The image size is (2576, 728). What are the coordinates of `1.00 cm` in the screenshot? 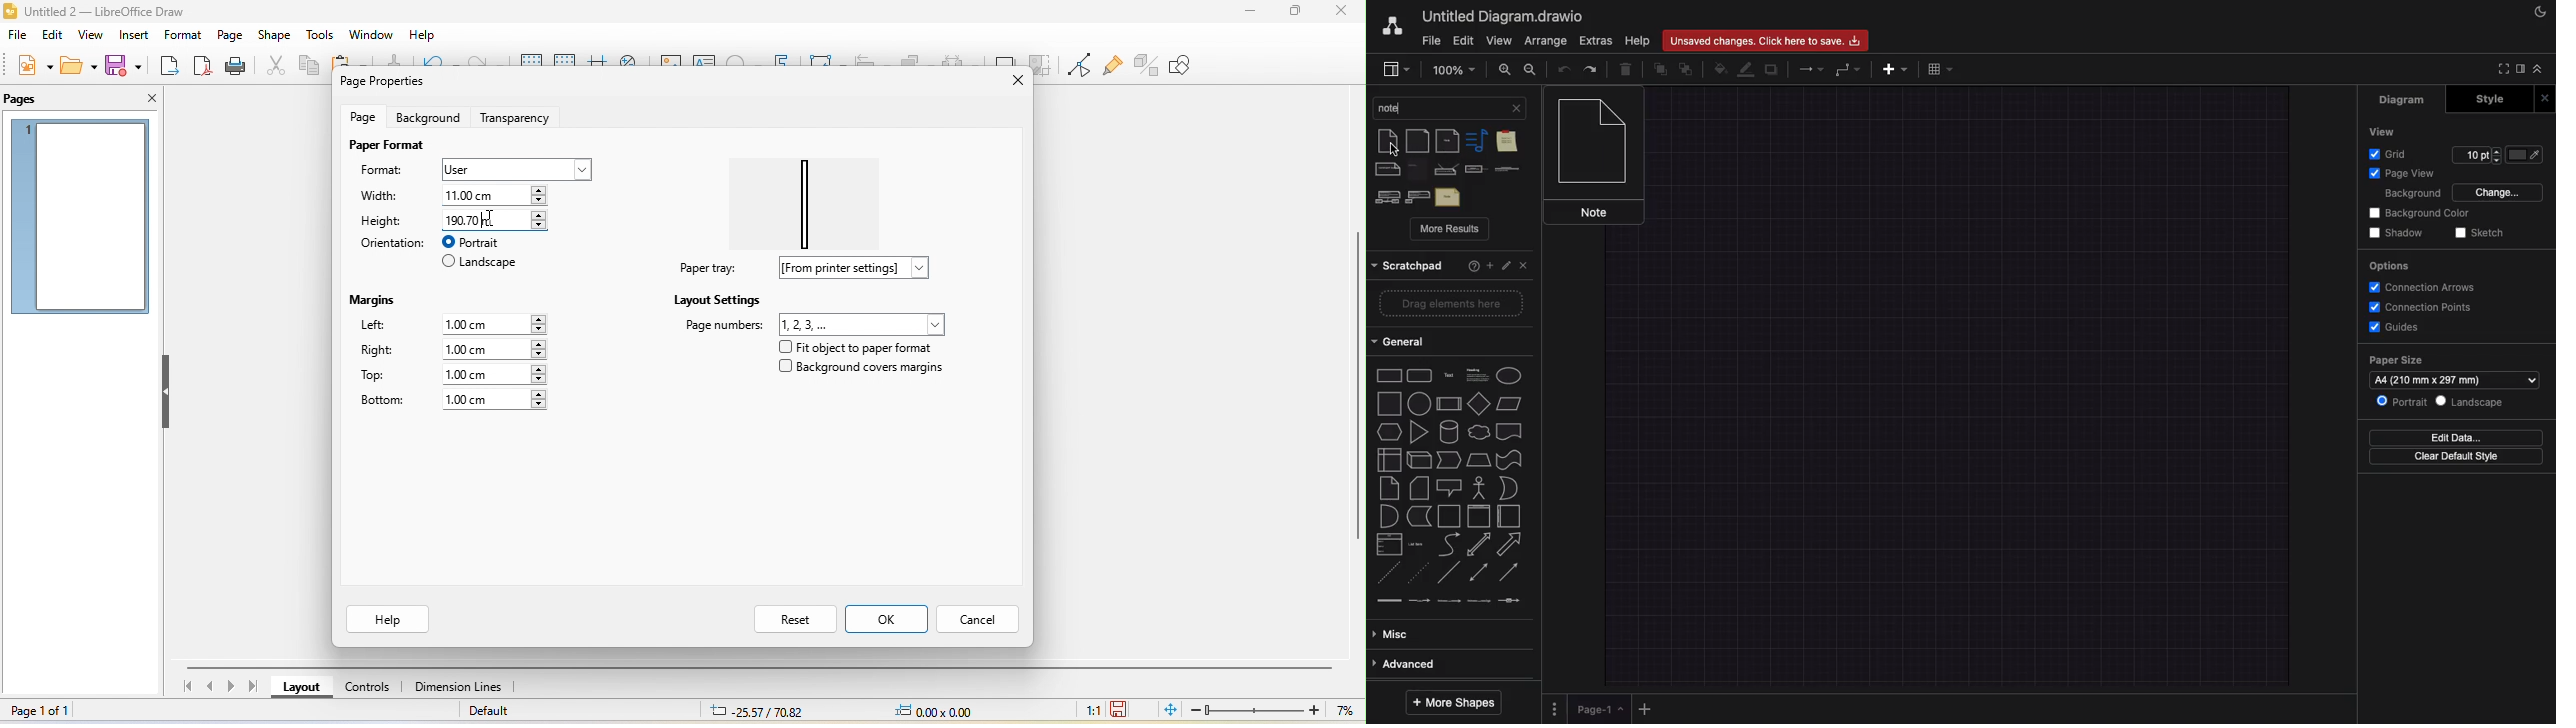 It's located at (498, 322).